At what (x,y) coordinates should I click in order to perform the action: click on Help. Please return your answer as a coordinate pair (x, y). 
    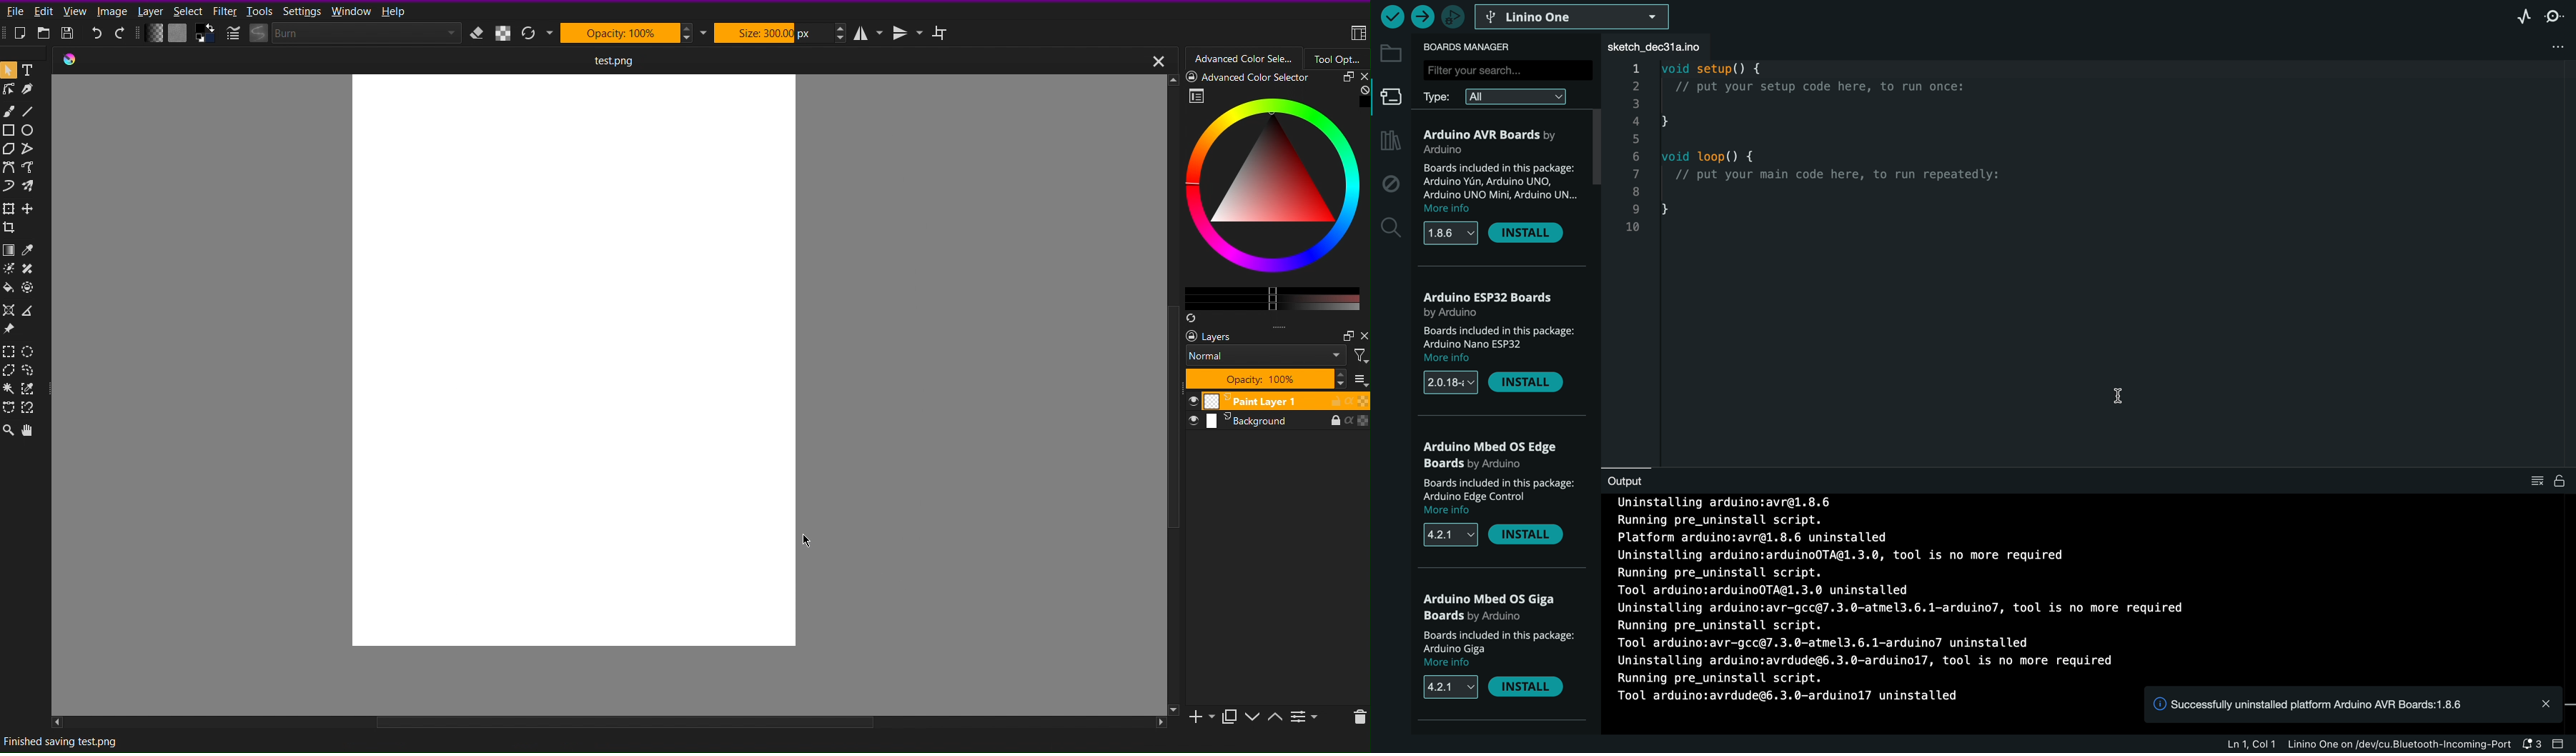
    Looking at the image, I should click on (393, 11).